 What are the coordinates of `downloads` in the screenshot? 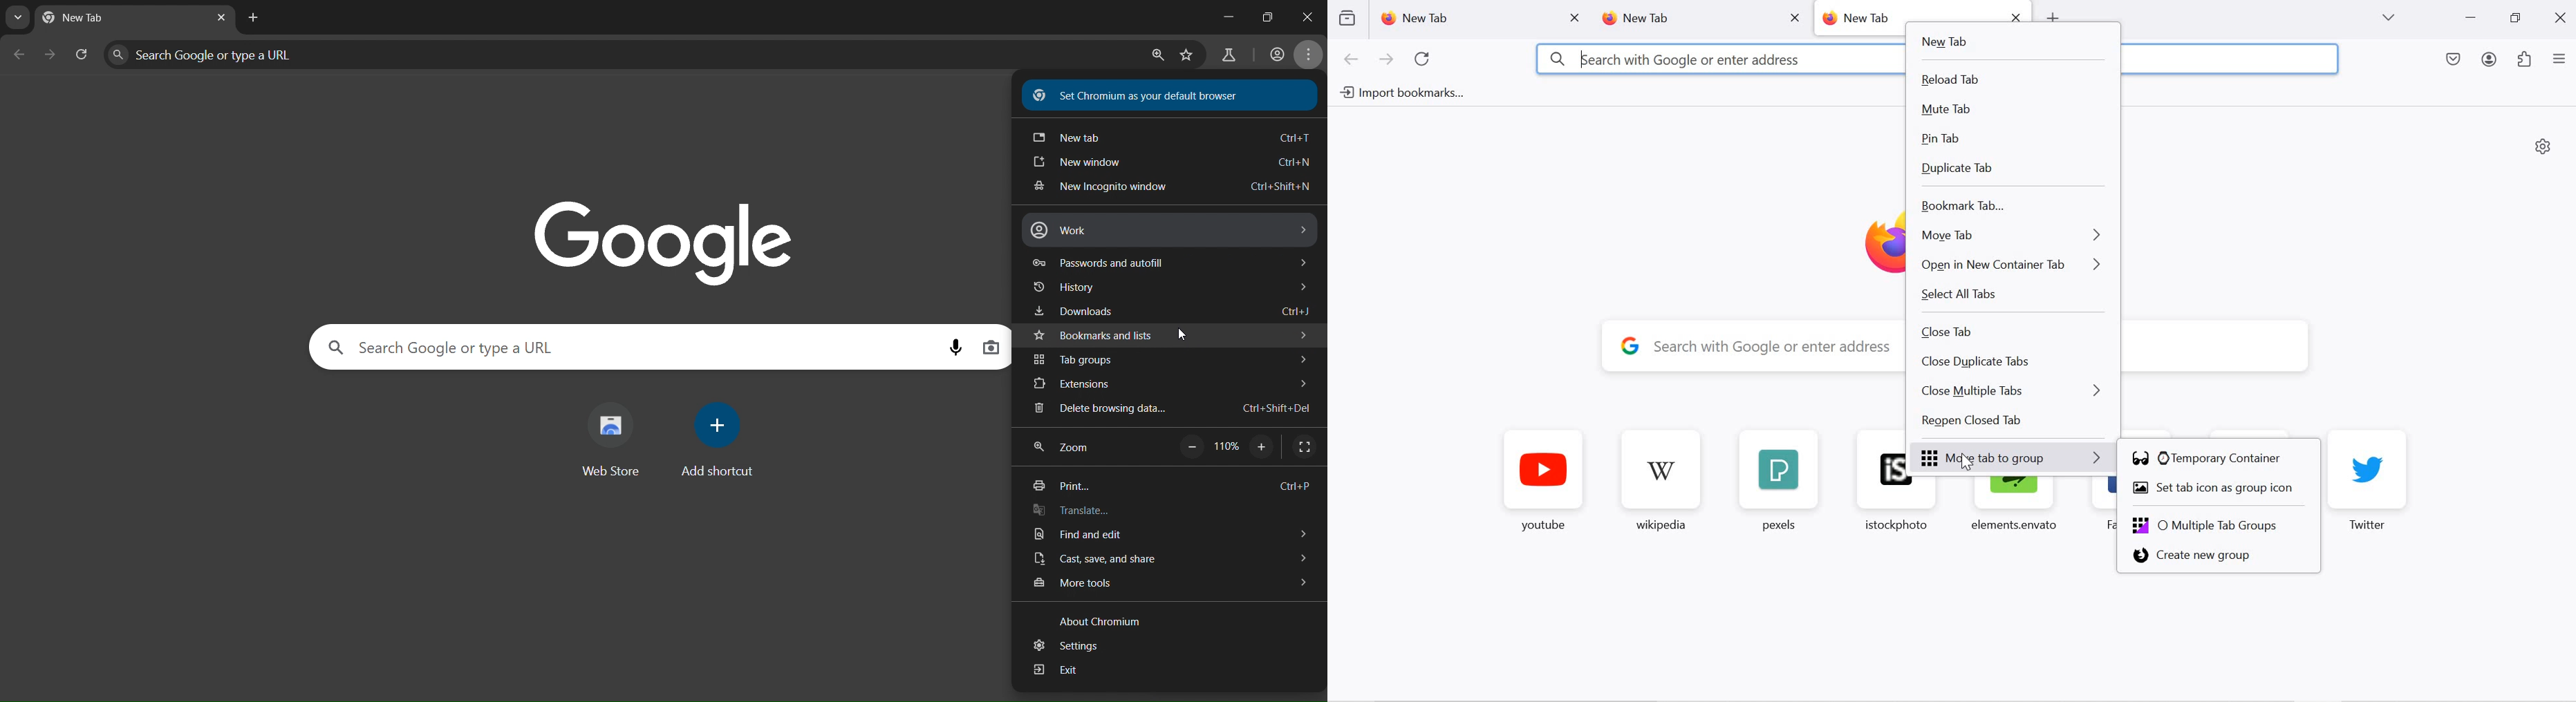 It's located at (1170, 310).